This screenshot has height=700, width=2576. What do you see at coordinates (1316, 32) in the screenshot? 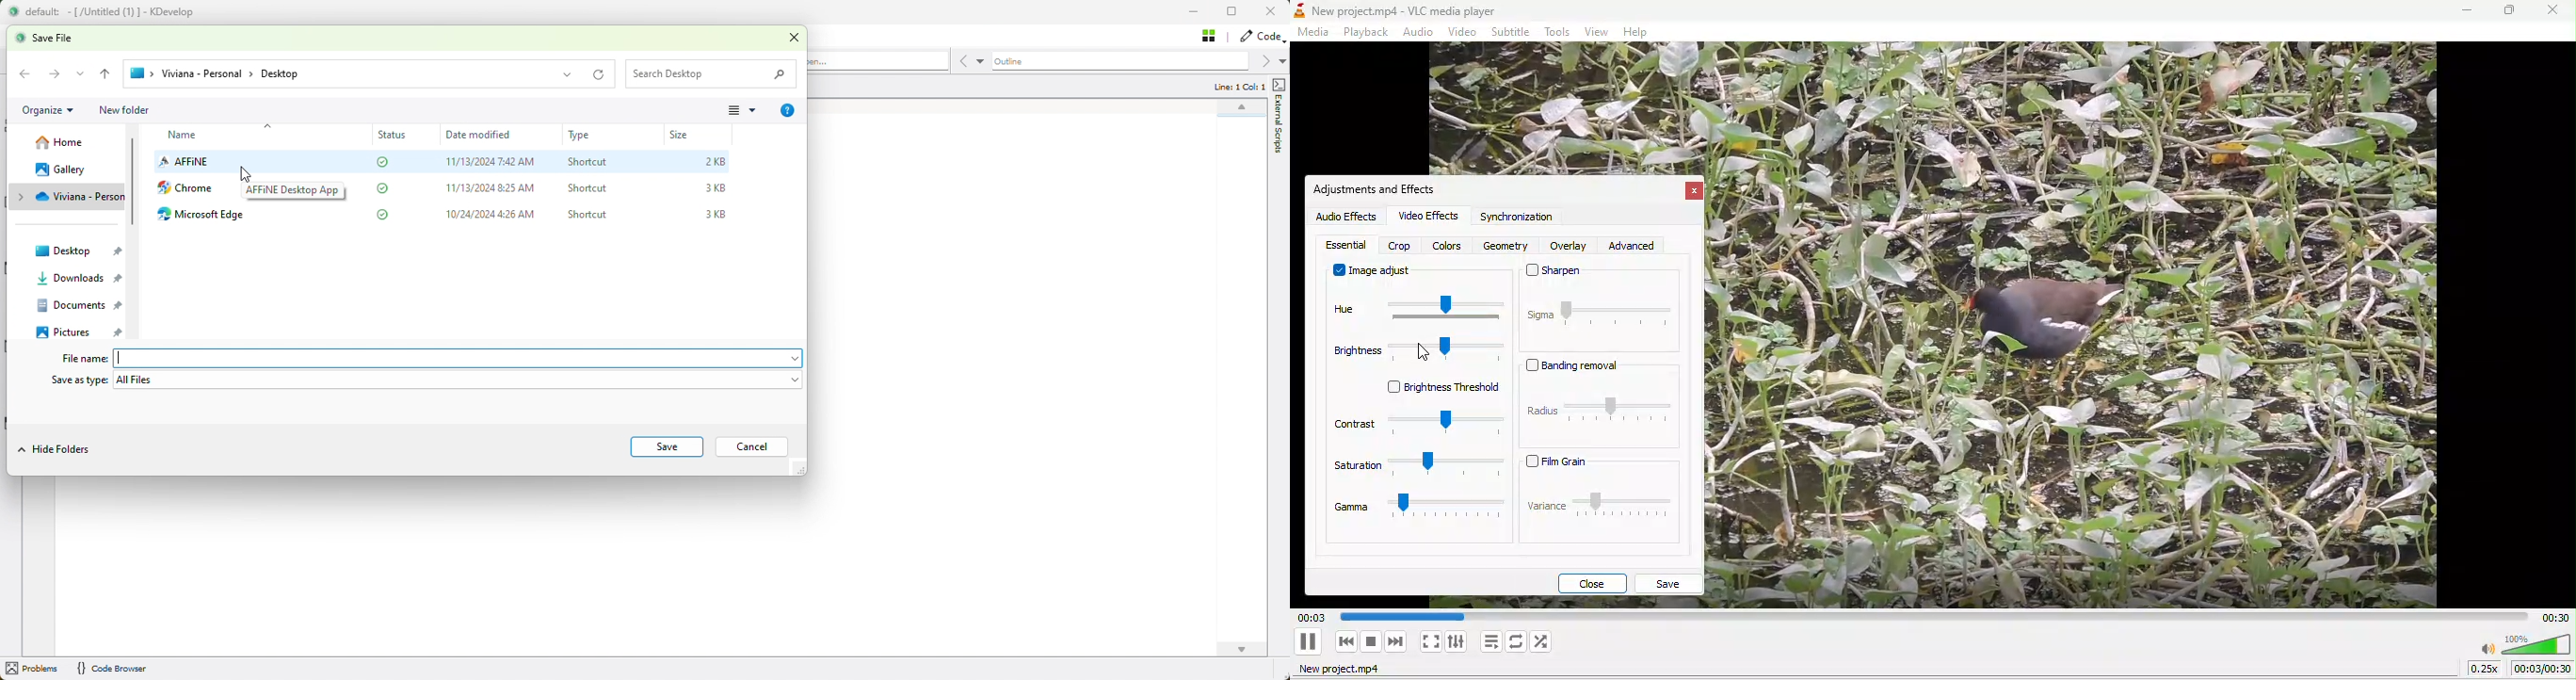
I see `media` at bounding box center [1316, 32].